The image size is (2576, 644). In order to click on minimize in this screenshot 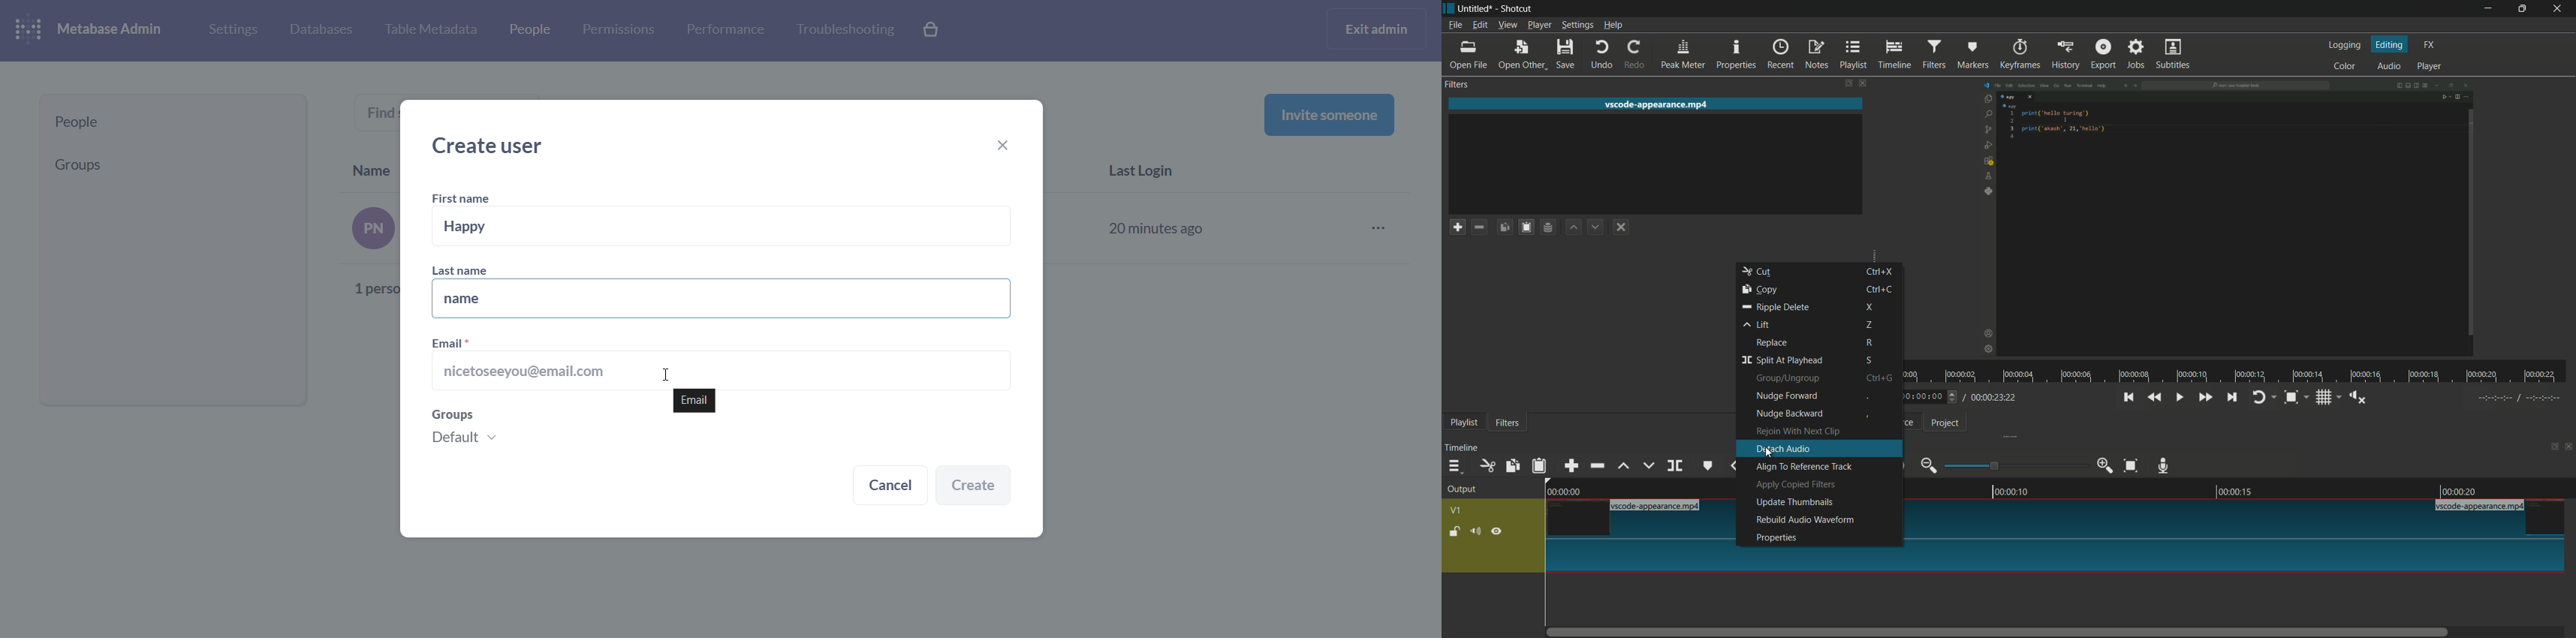, I will do `click(2488, 8)`.